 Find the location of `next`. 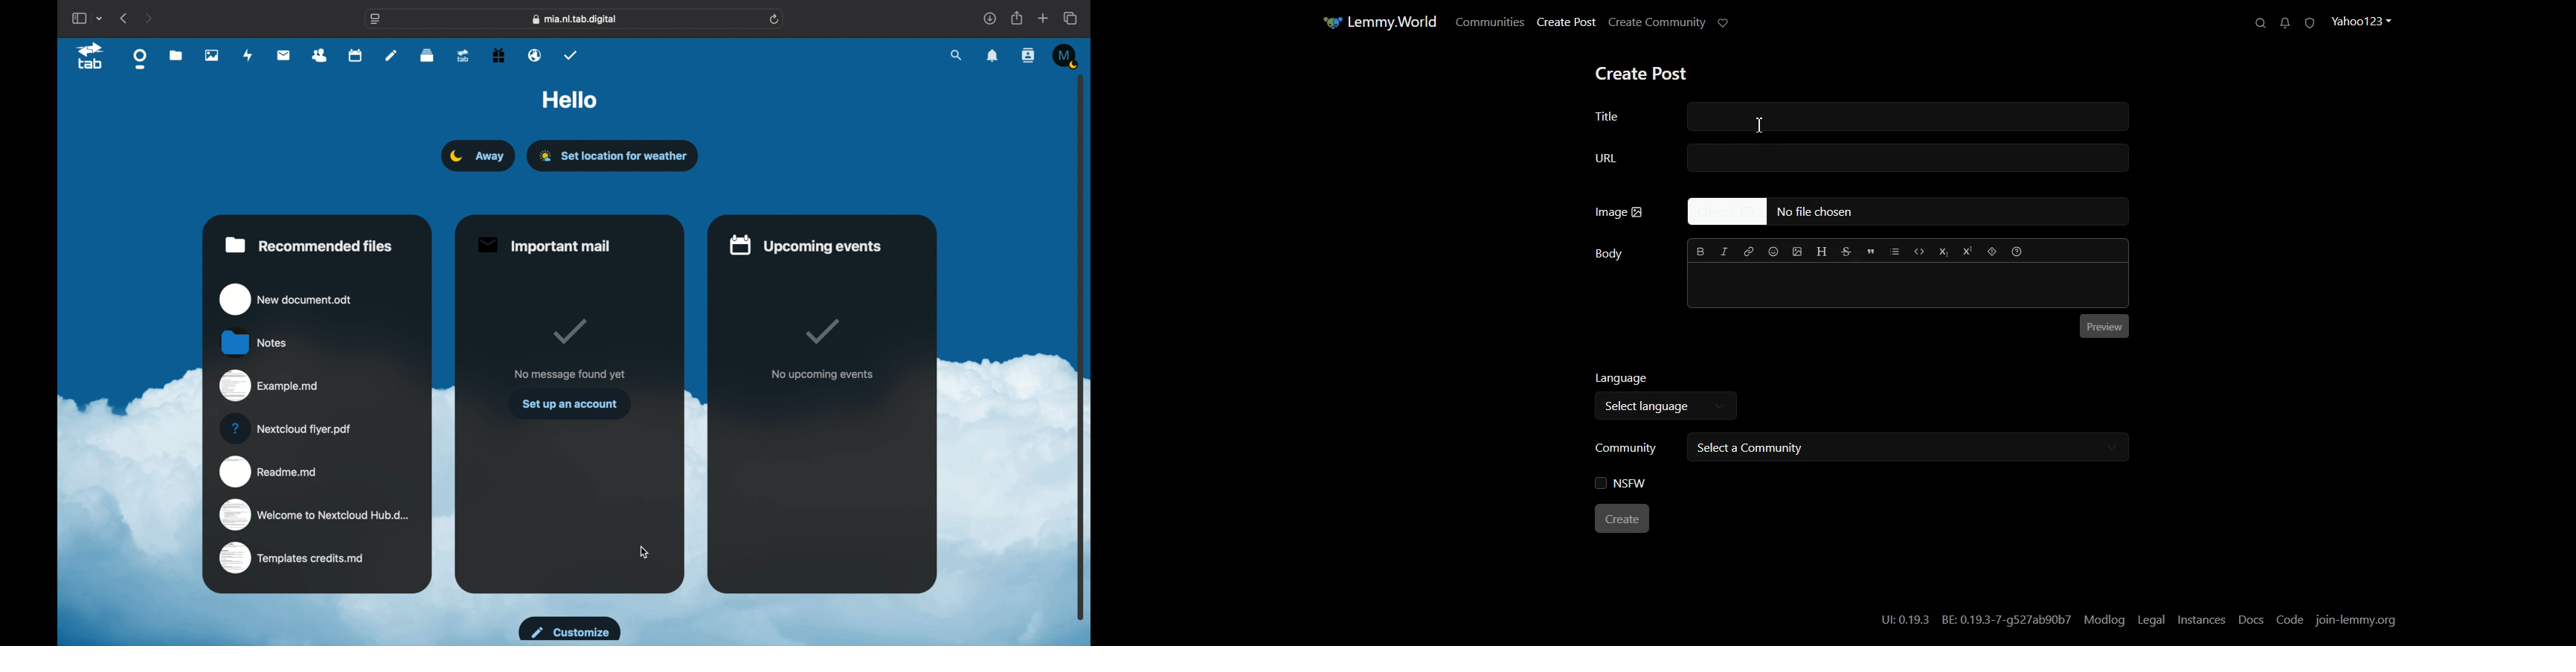

next is located at coordinates (148, 18).